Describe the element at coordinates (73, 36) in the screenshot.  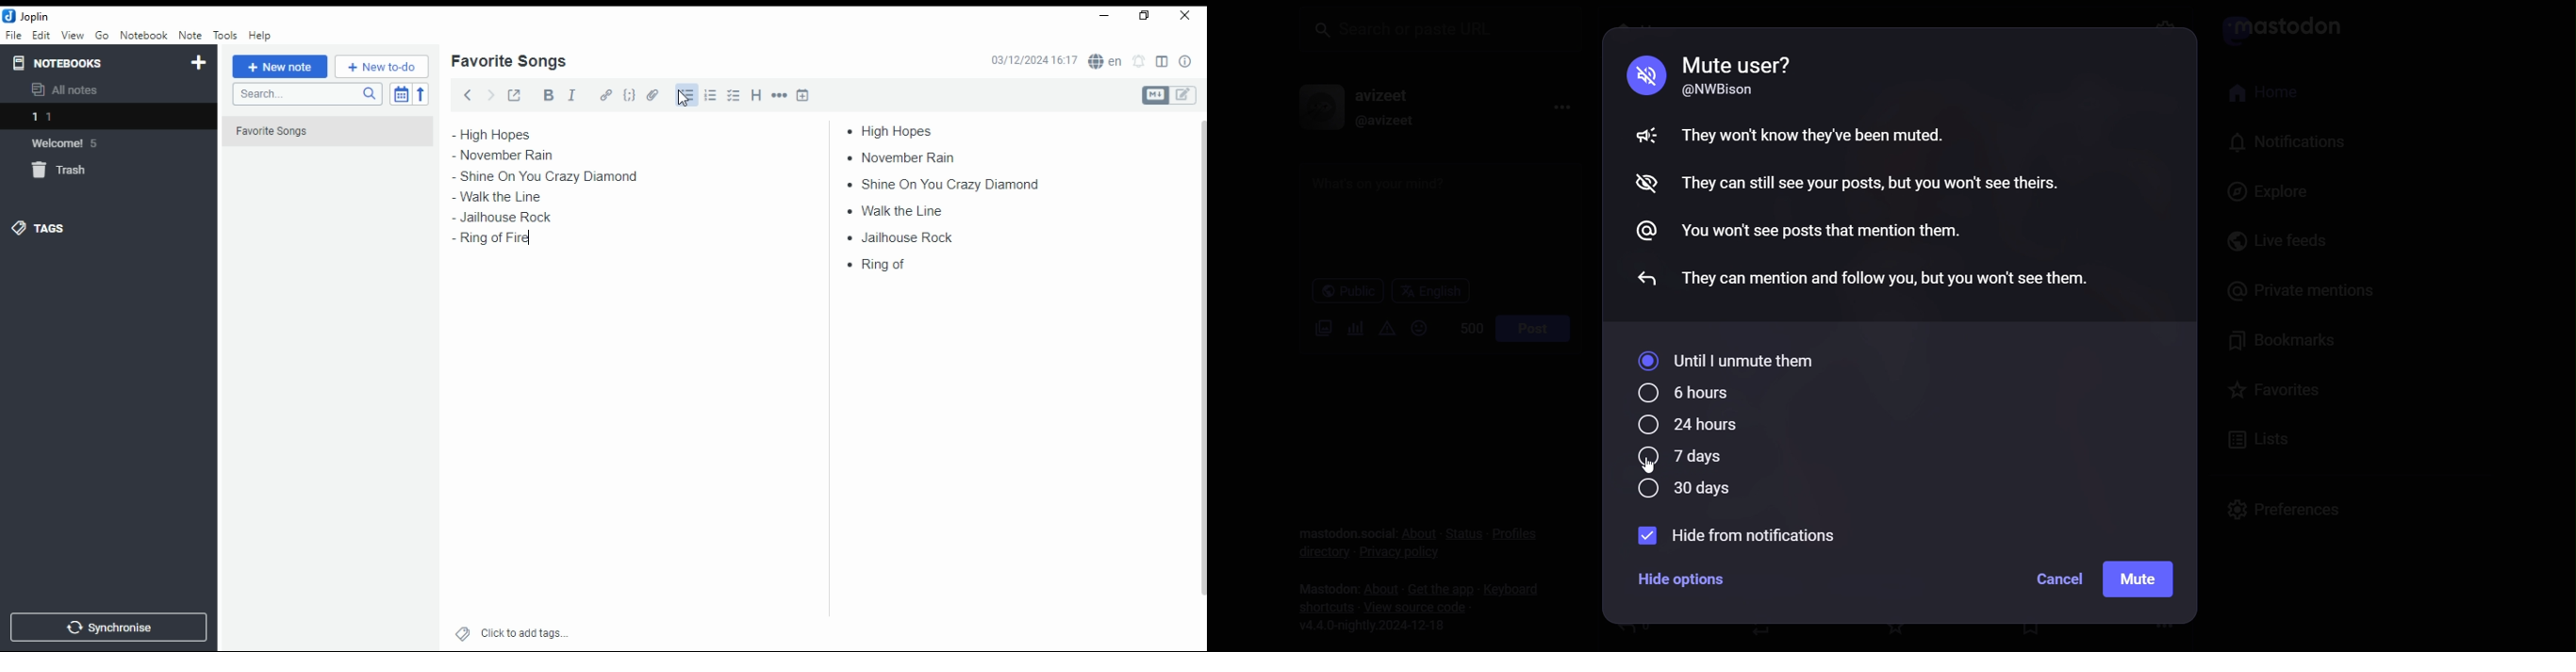
I see `view` at that location.